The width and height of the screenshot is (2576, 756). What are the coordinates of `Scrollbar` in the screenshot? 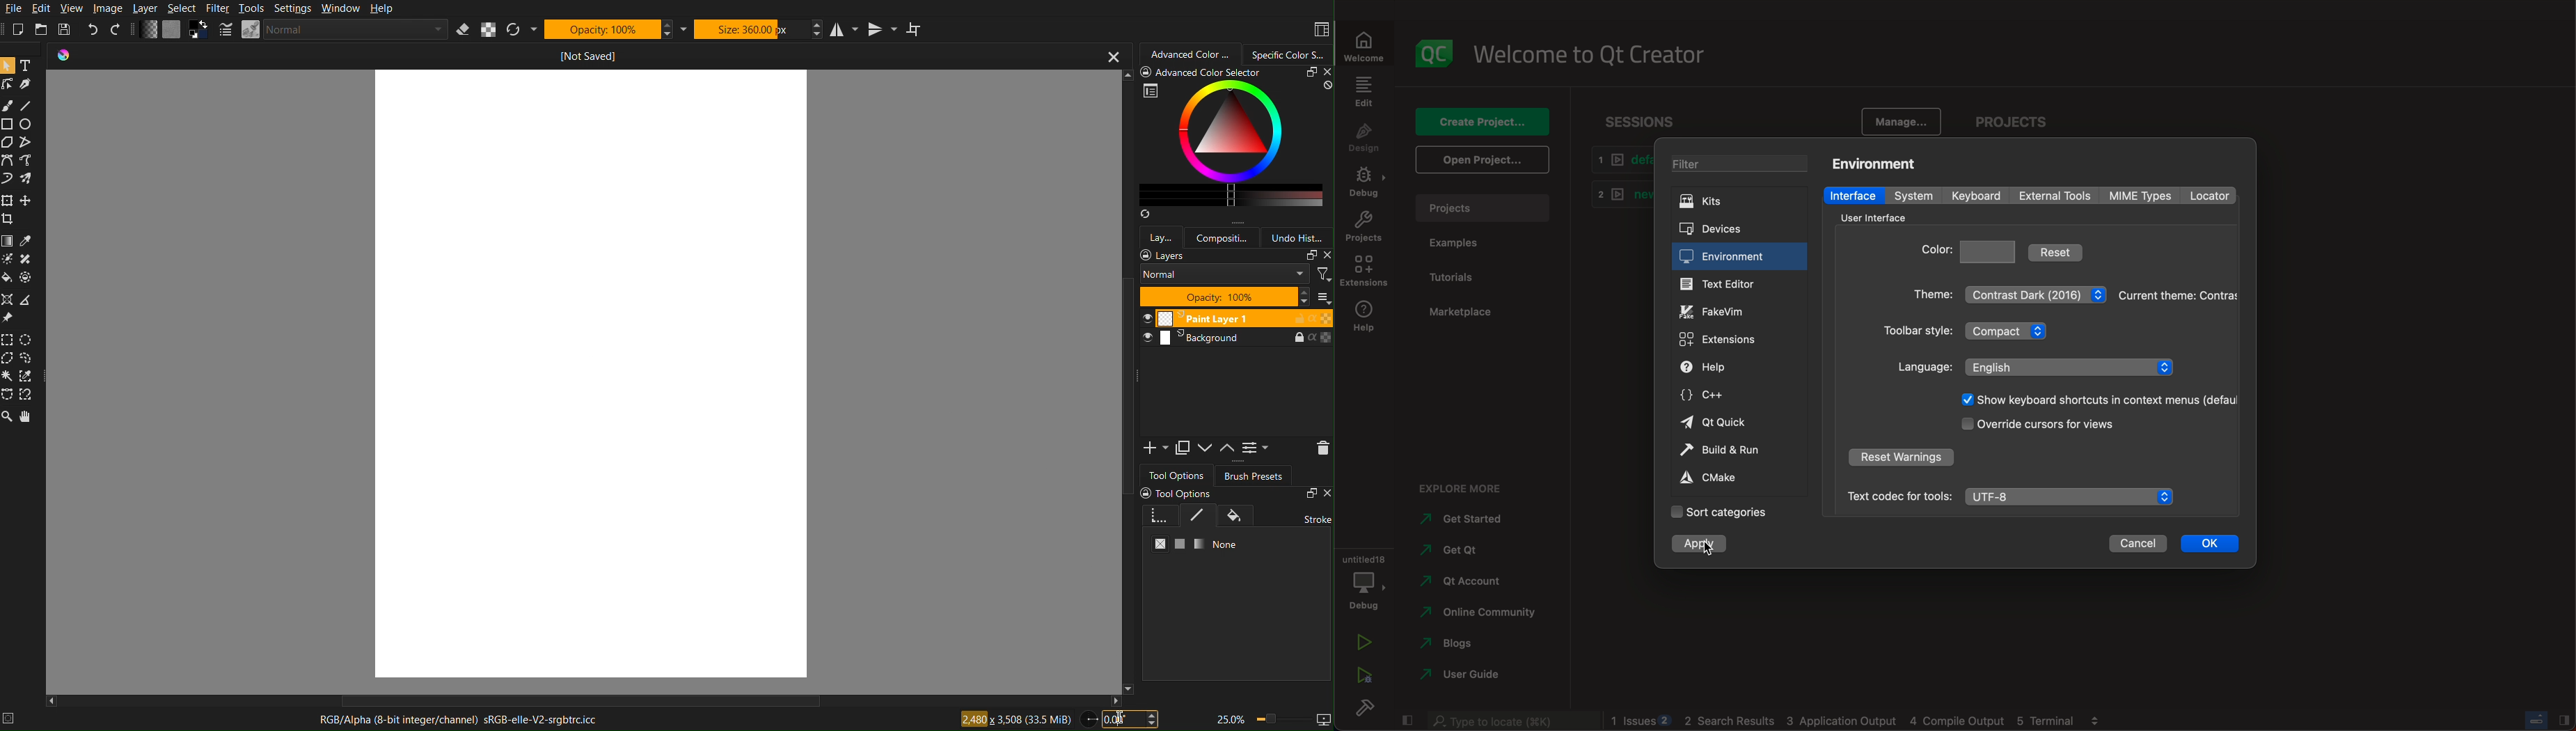 It's located at (579, 700).